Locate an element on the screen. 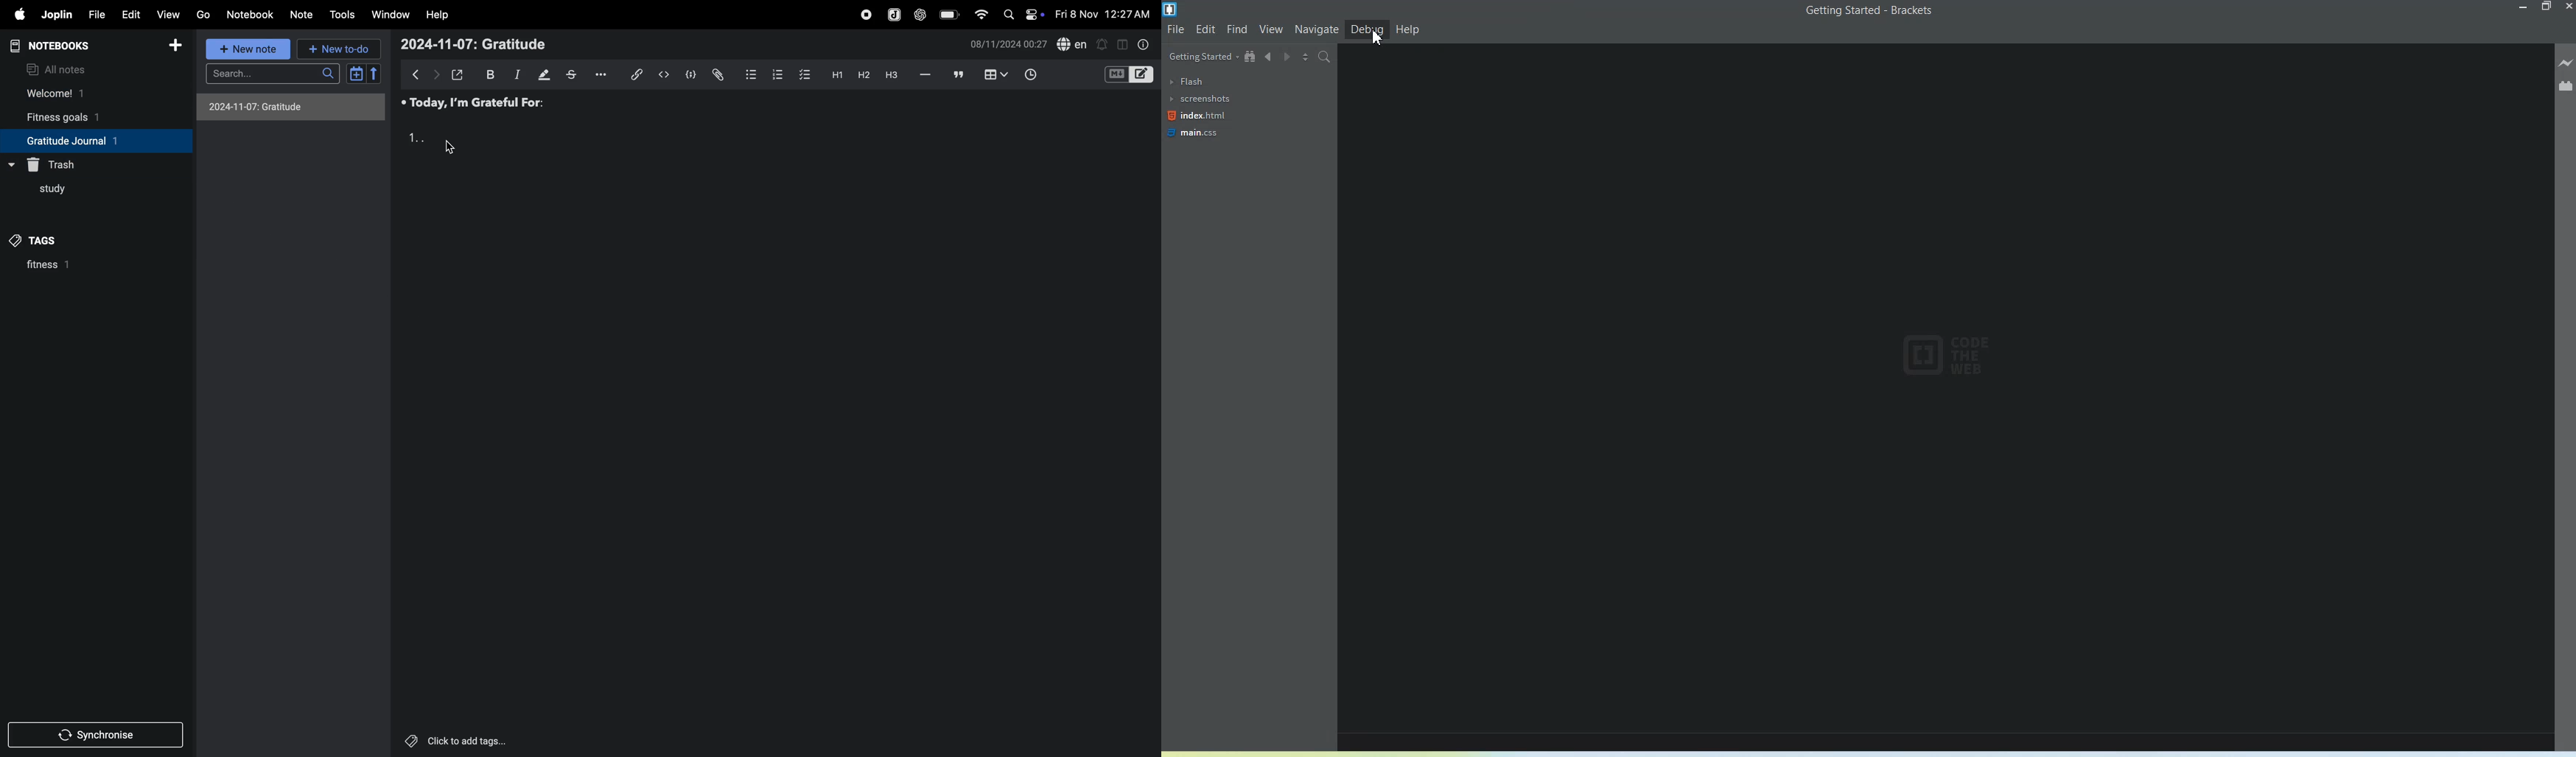 The image size is (2576, 784). inline code is located at coordinates (662, 76).